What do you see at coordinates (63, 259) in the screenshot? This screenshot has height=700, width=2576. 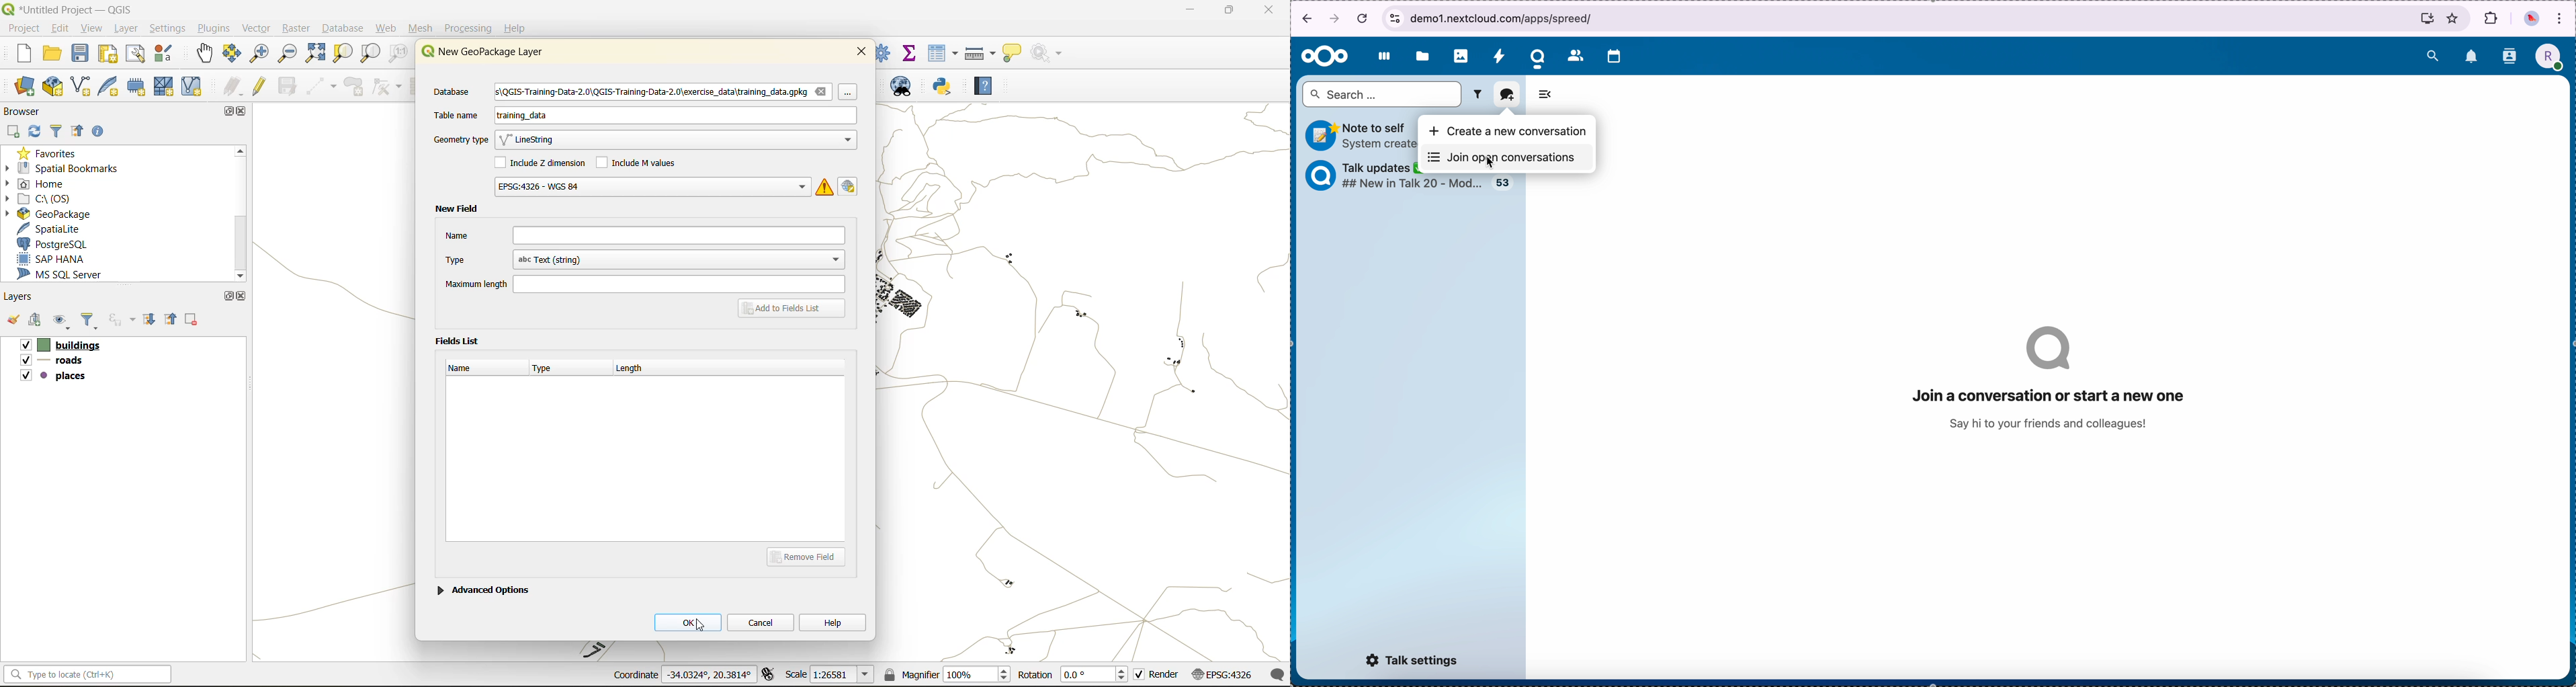 I see `sap hana` at bounding box center [63, 259].